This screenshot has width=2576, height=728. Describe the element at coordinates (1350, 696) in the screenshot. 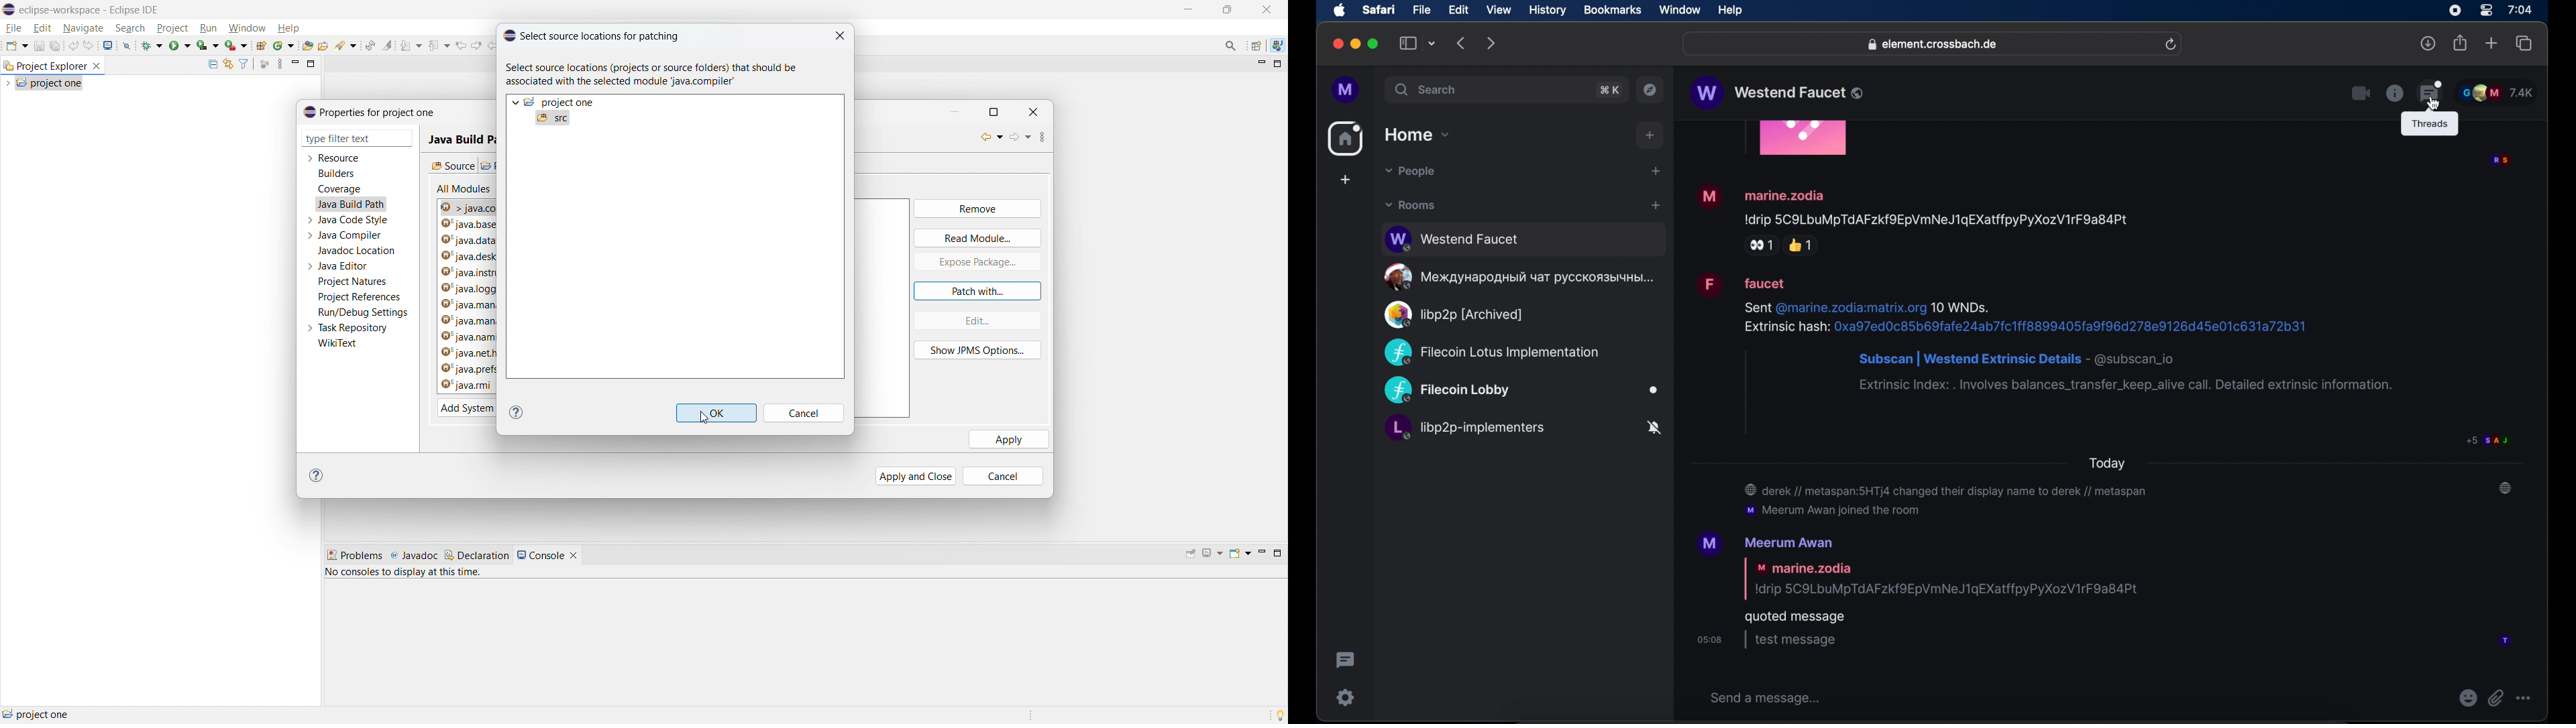

I see `setting` at that location.